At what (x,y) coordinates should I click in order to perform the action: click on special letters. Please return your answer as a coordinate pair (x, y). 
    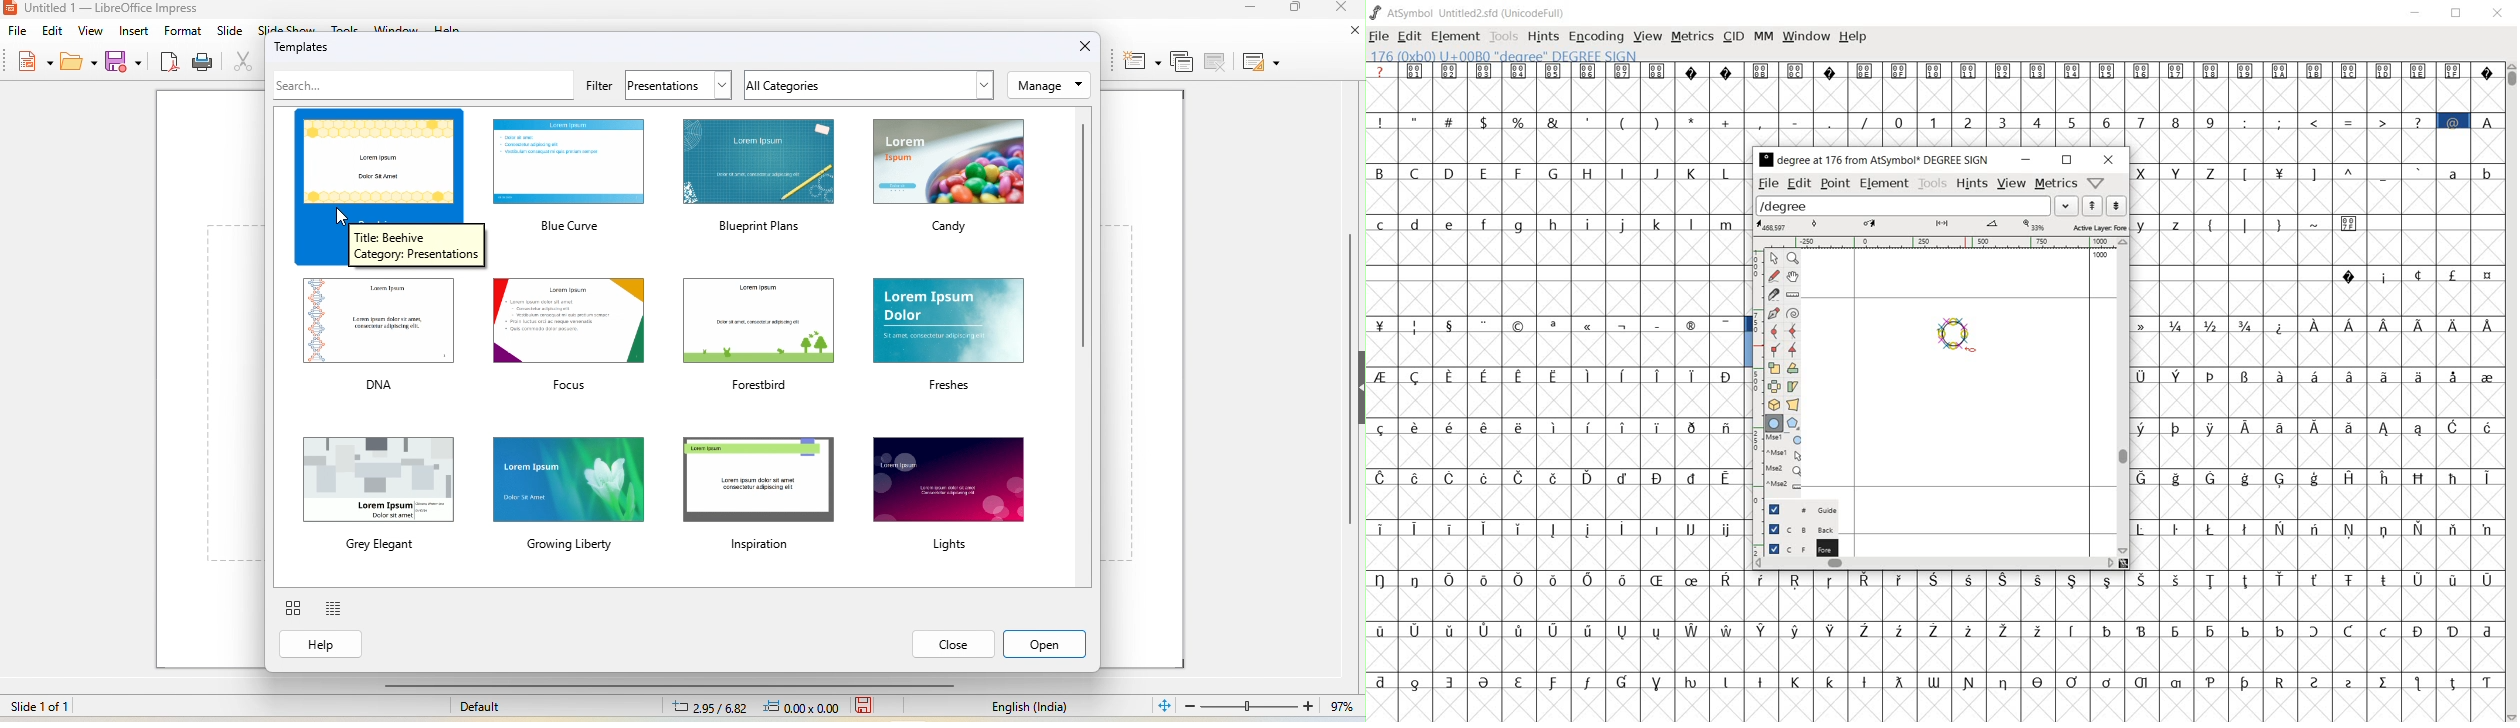
    Looking at the image, I should click on (1935, 680).